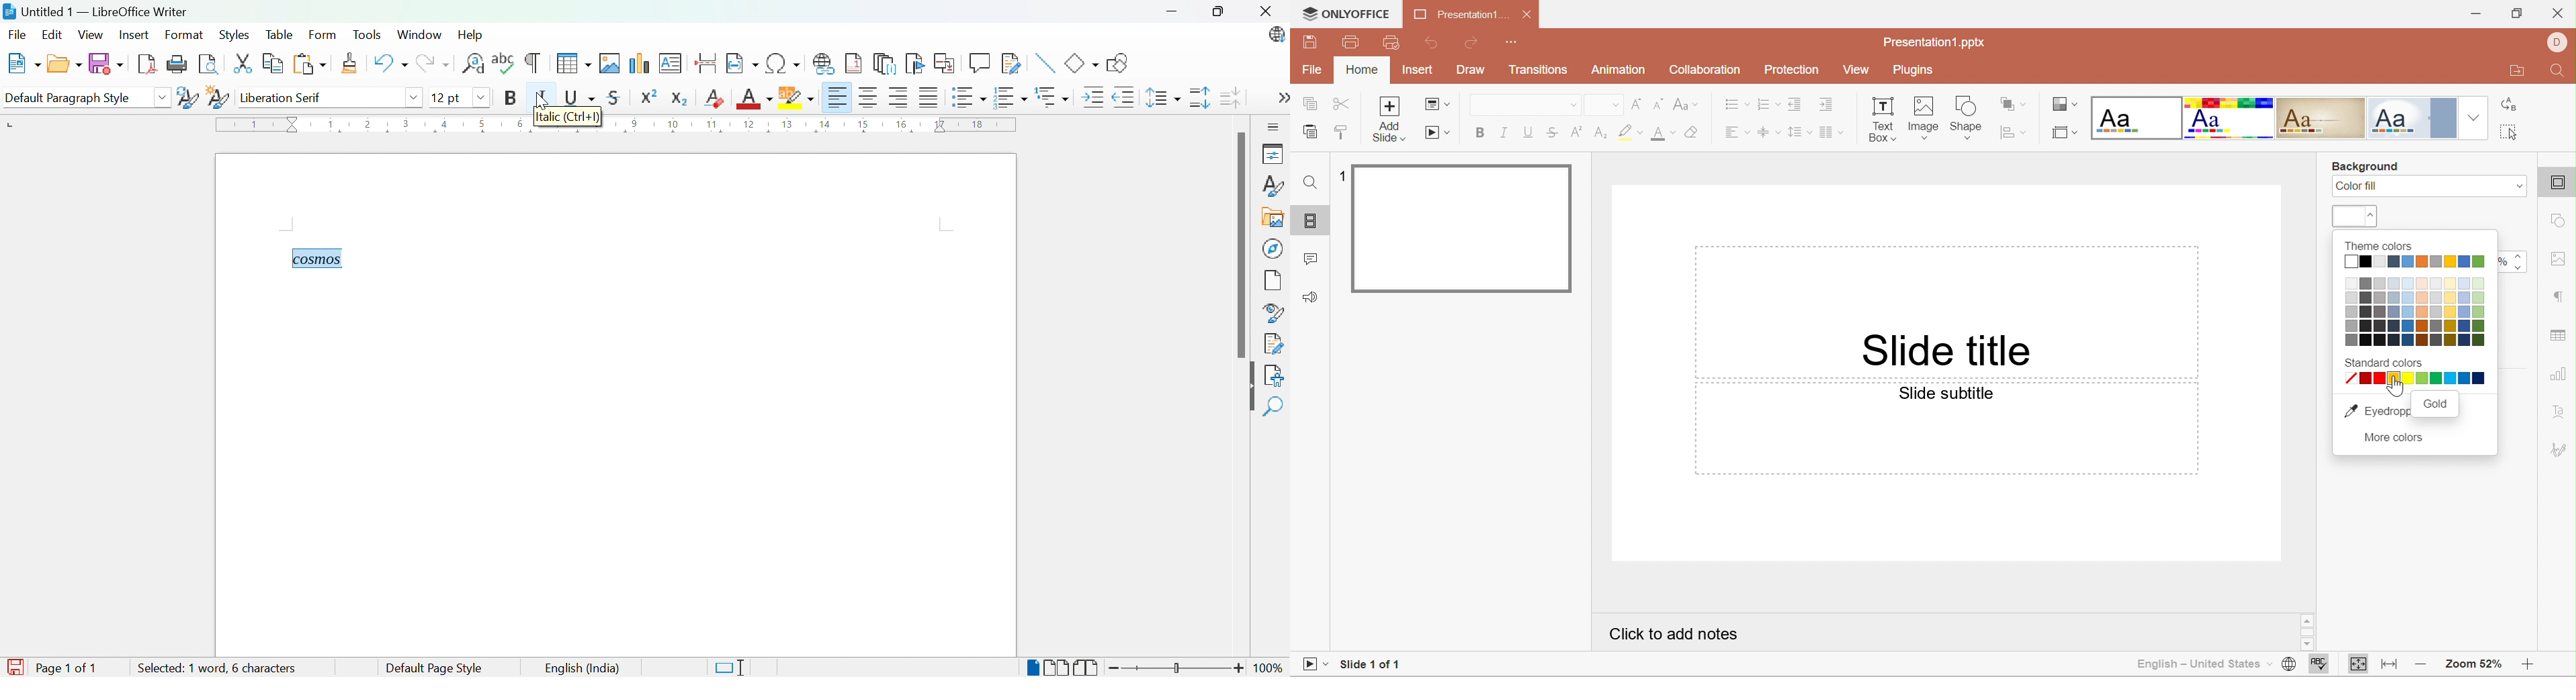 This screenshot has width=2576, height=700. What do you see at coordinates (2561, 448) in the screenshot?
I see `Signature settings` at bounding box center [2561, 448].